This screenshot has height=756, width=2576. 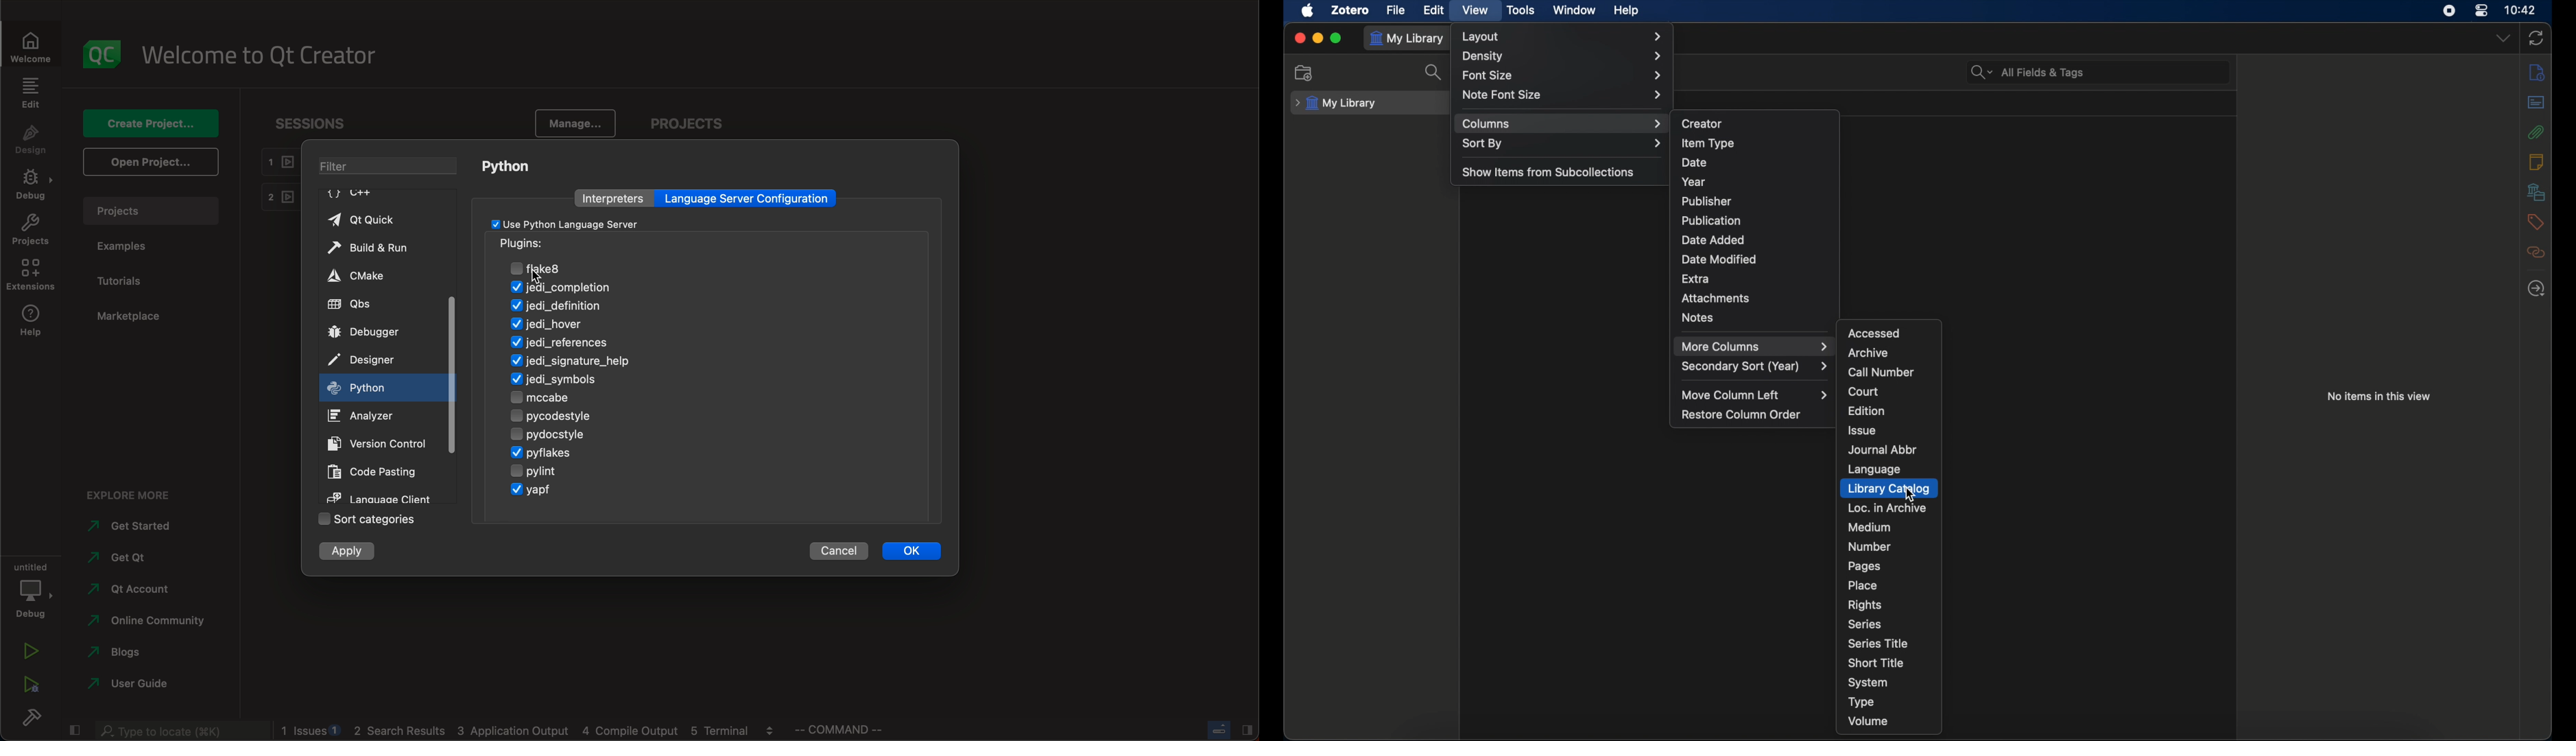 What do you see at coordinates (1883, 644) in the screenshot?
I see `Series Title` at bounding box center [1883, 644].